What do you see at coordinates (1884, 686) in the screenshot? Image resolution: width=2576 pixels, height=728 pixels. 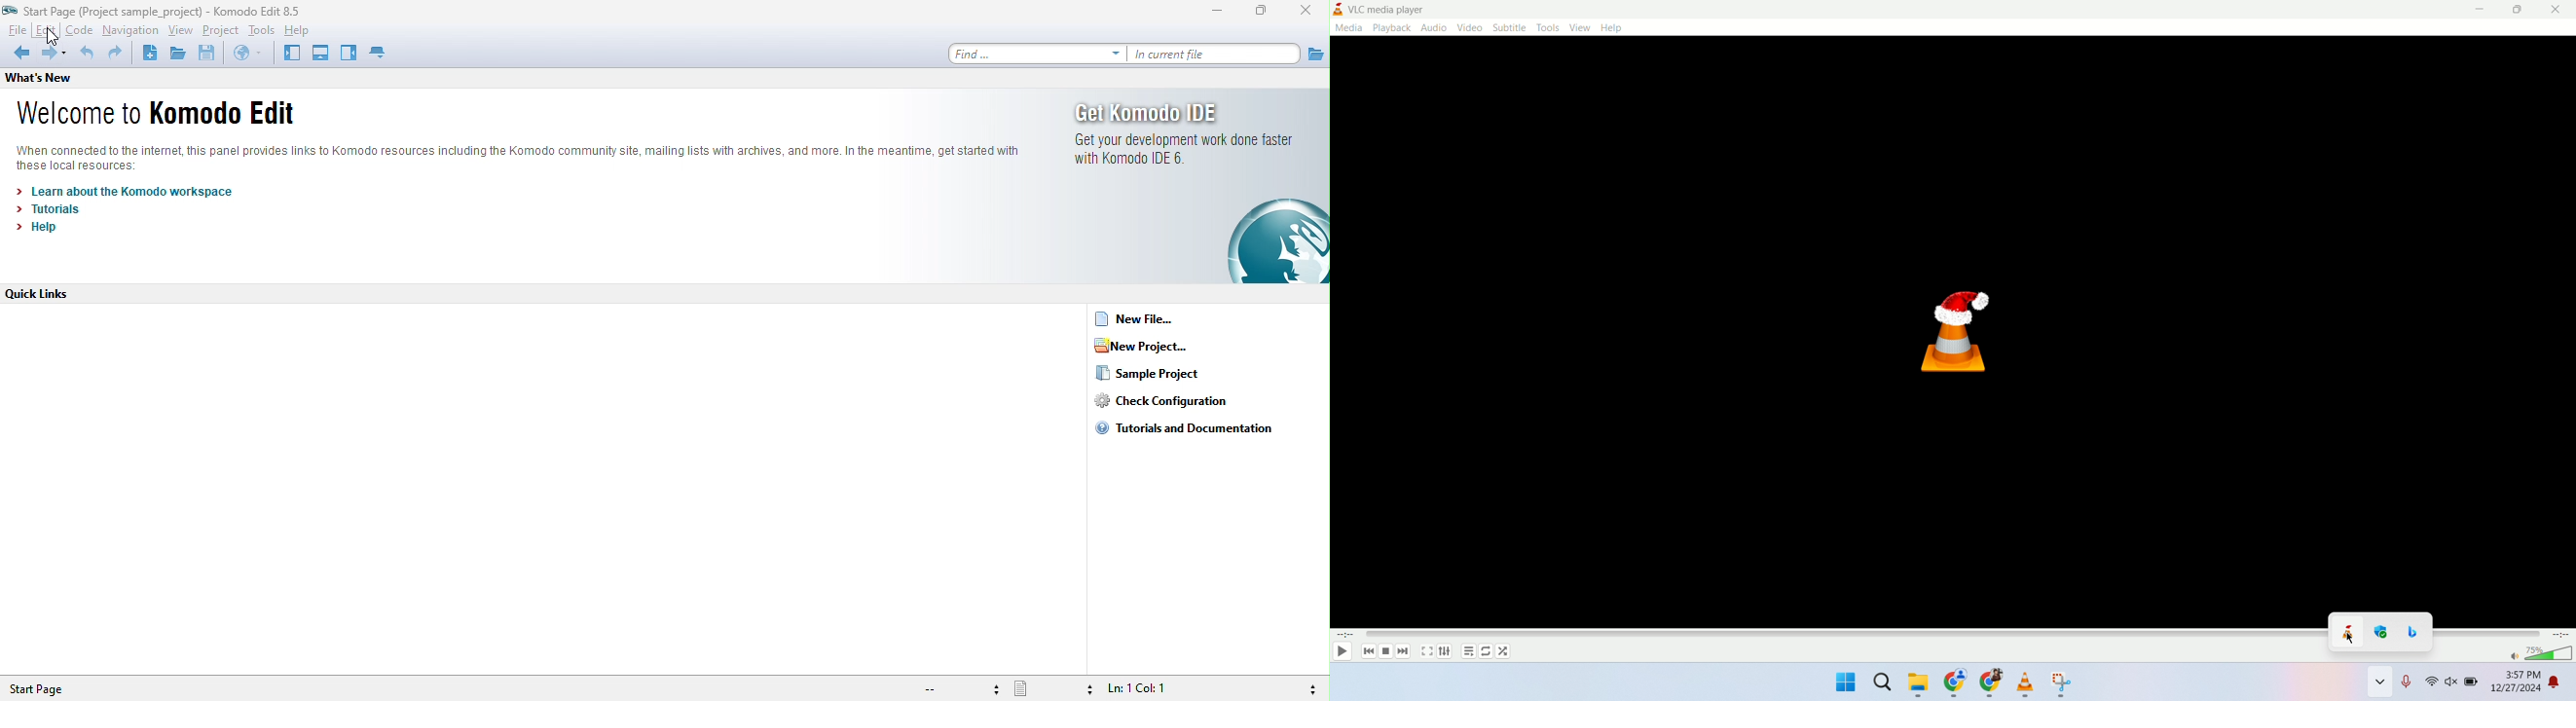 I see `search` at bounding box center [1884, 686].